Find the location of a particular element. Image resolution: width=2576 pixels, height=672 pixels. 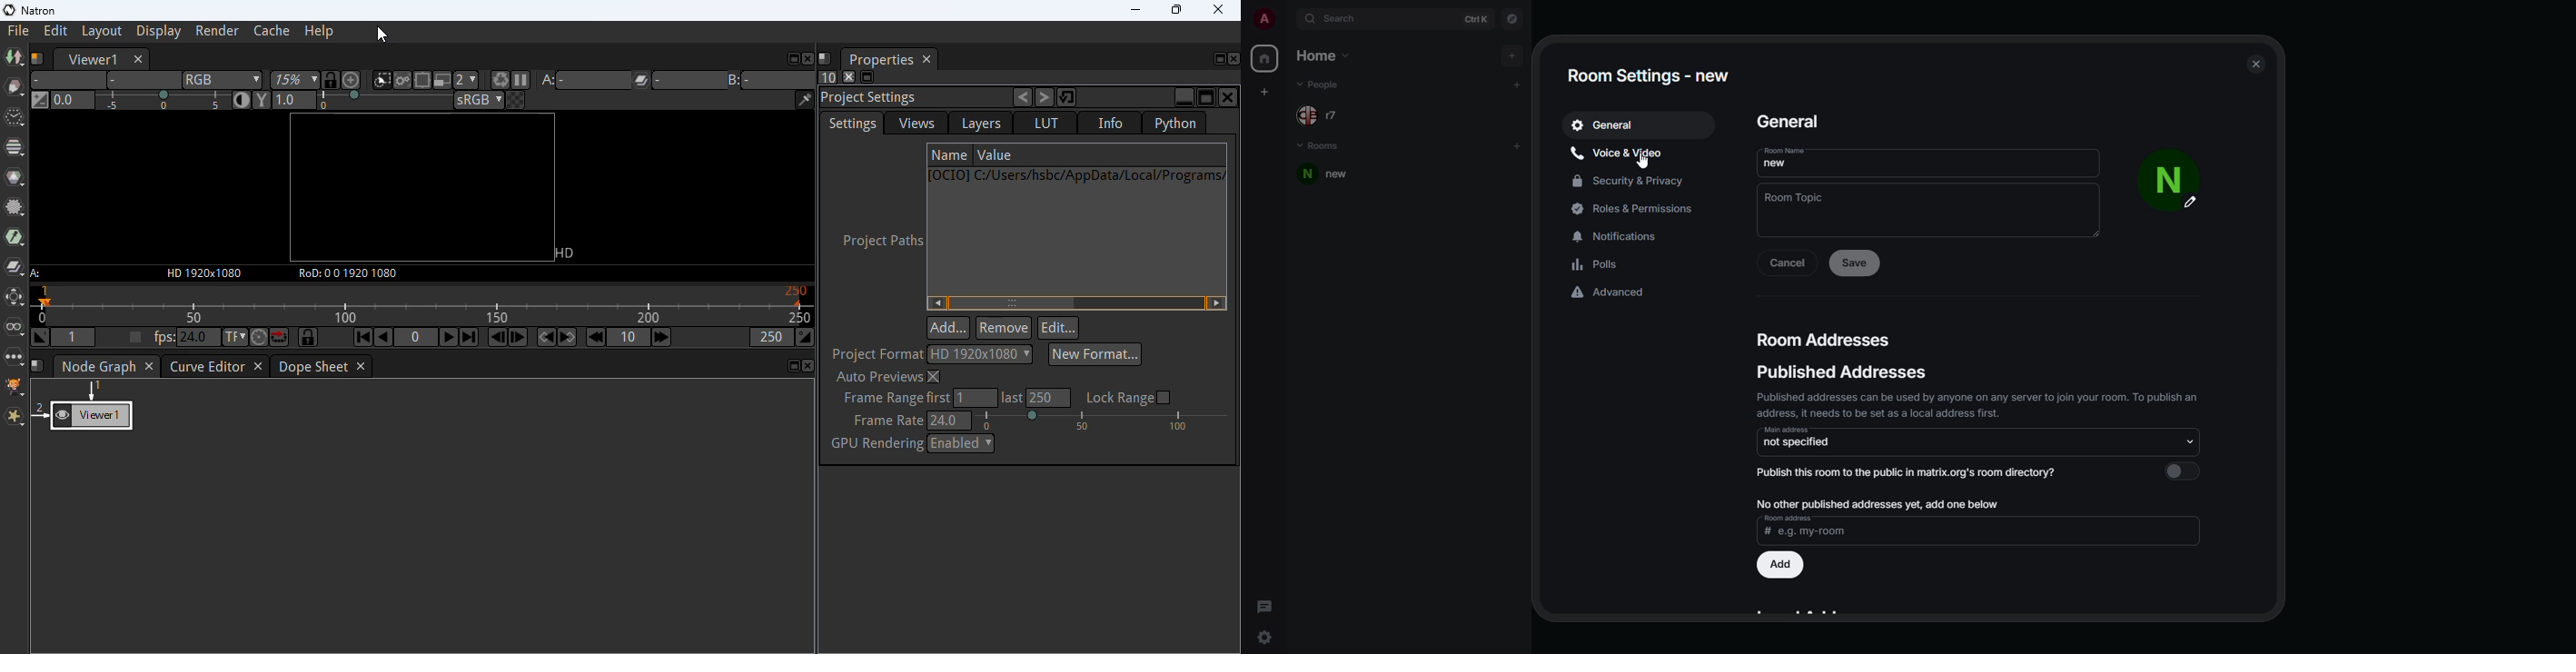

room addresses is located at coordinates (1828, 339).